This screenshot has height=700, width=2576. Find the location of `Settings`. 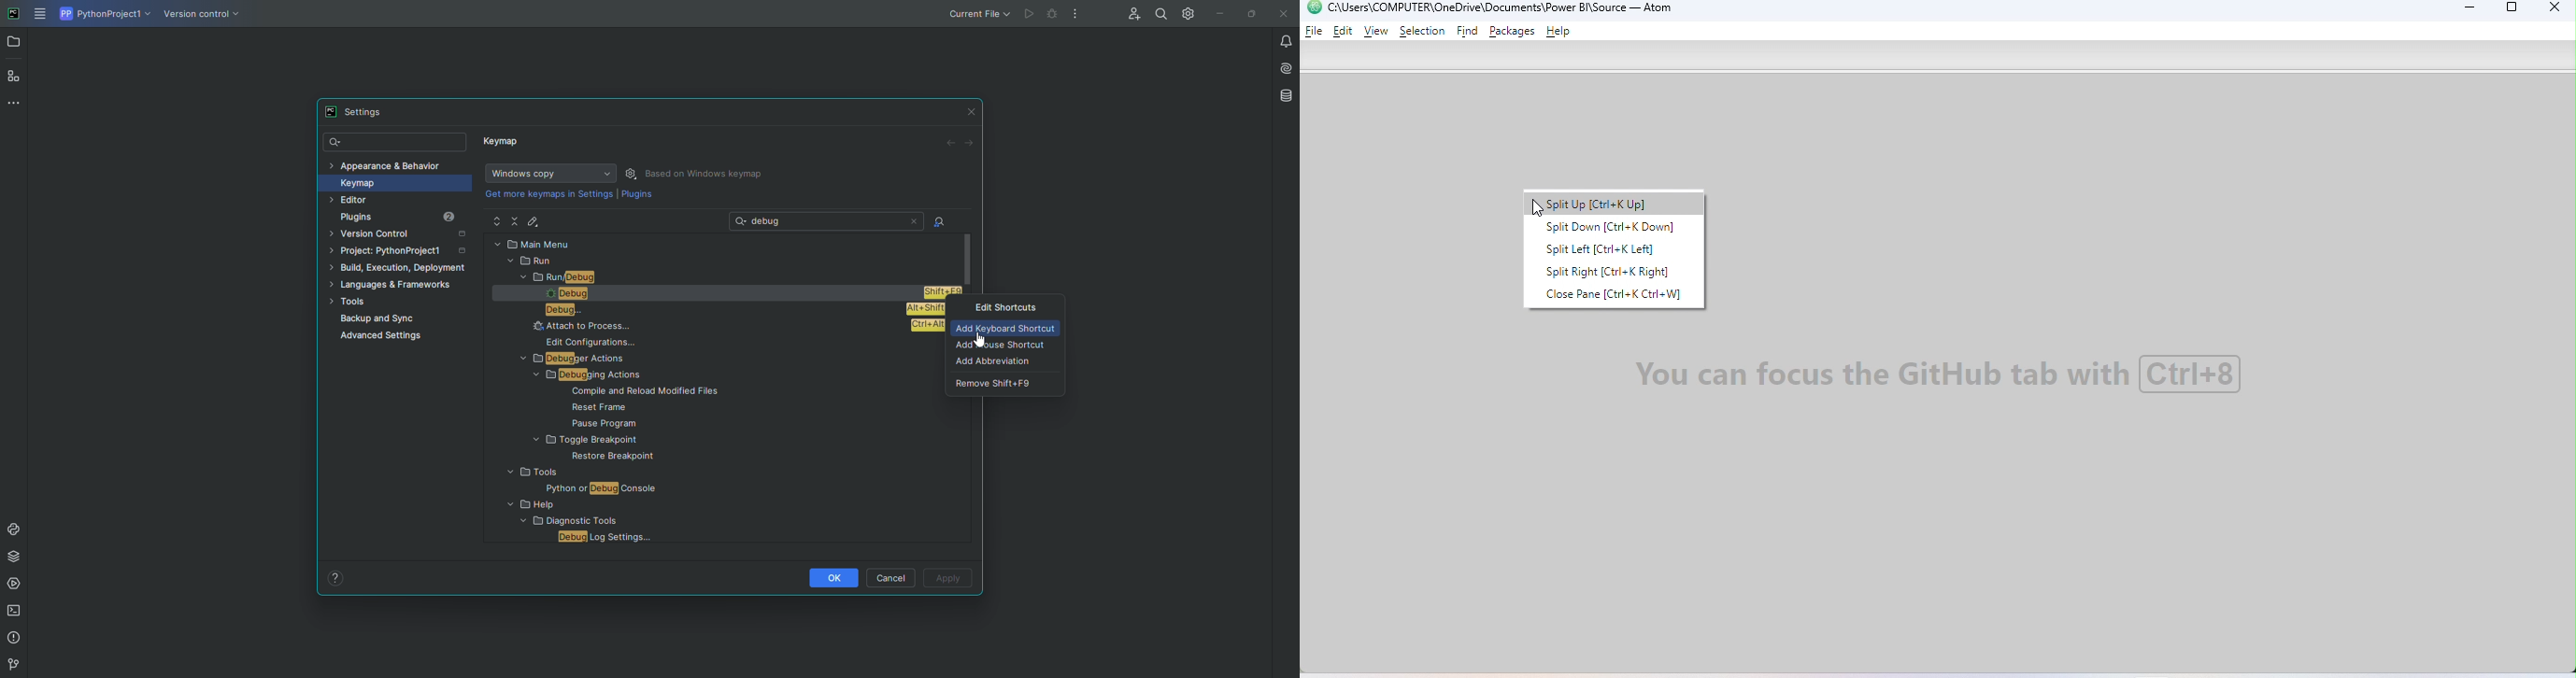

Settings is located at coordinates (633, 173).